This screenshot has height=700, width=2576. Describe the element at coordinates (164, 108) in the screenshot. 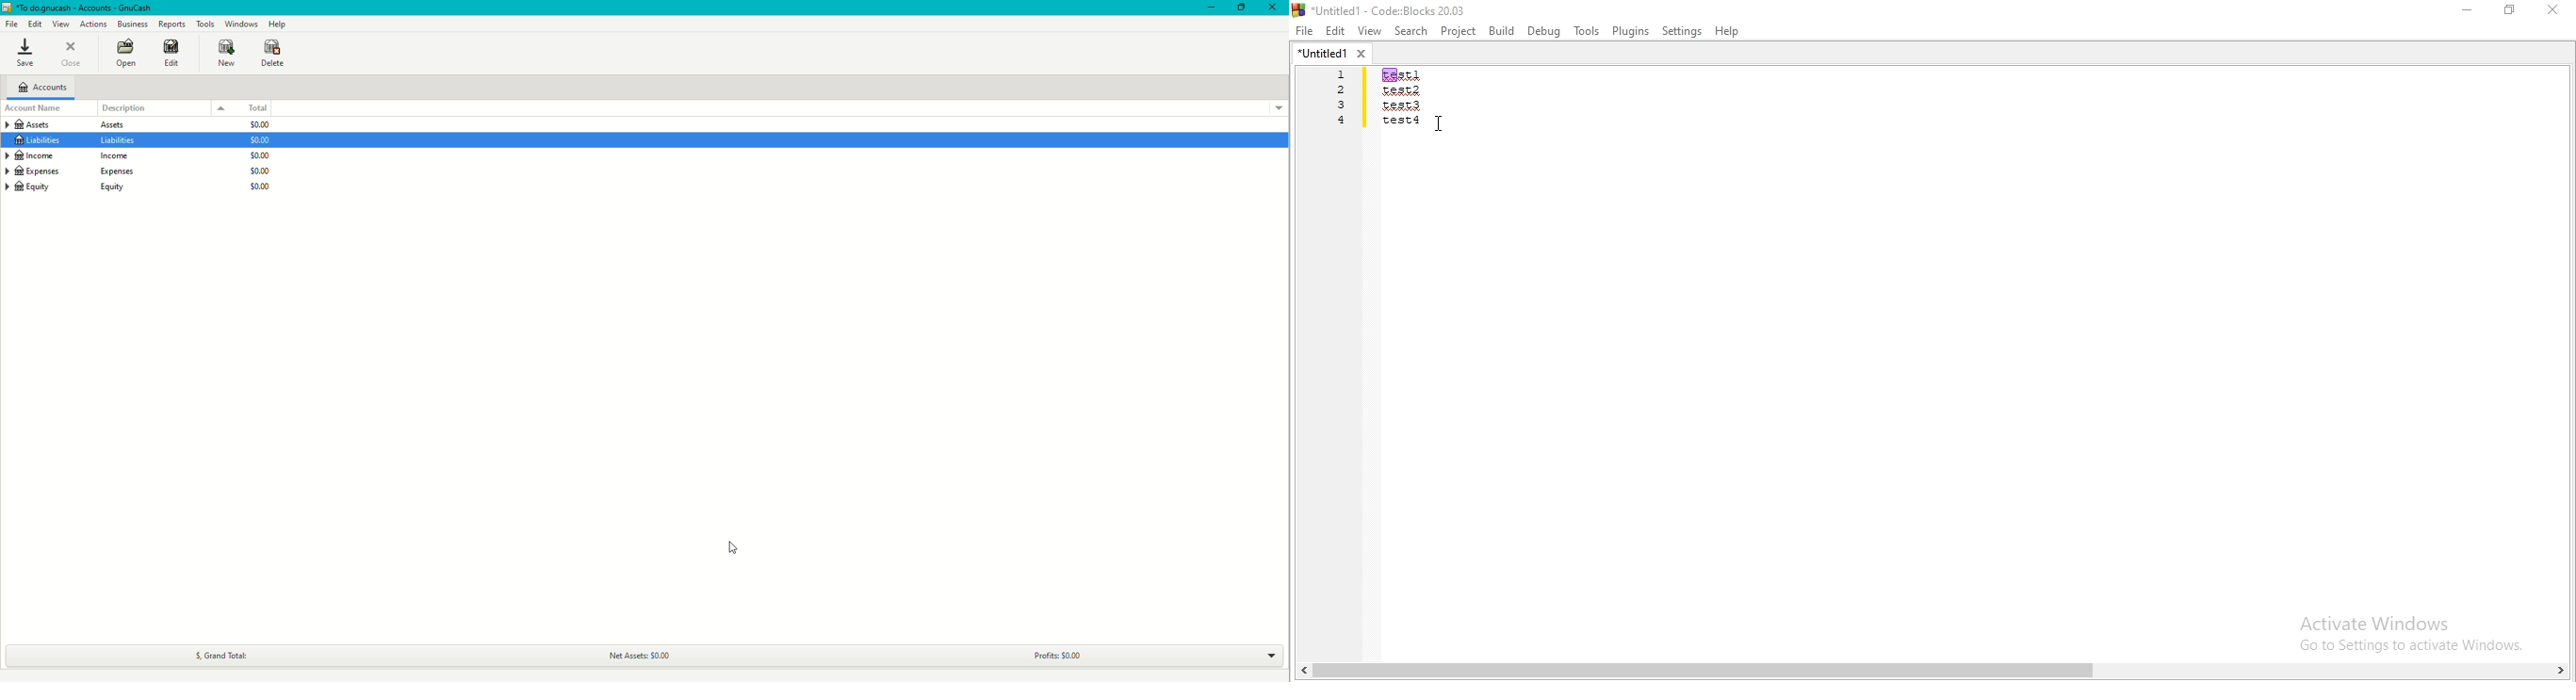

I see `Description` at that location.